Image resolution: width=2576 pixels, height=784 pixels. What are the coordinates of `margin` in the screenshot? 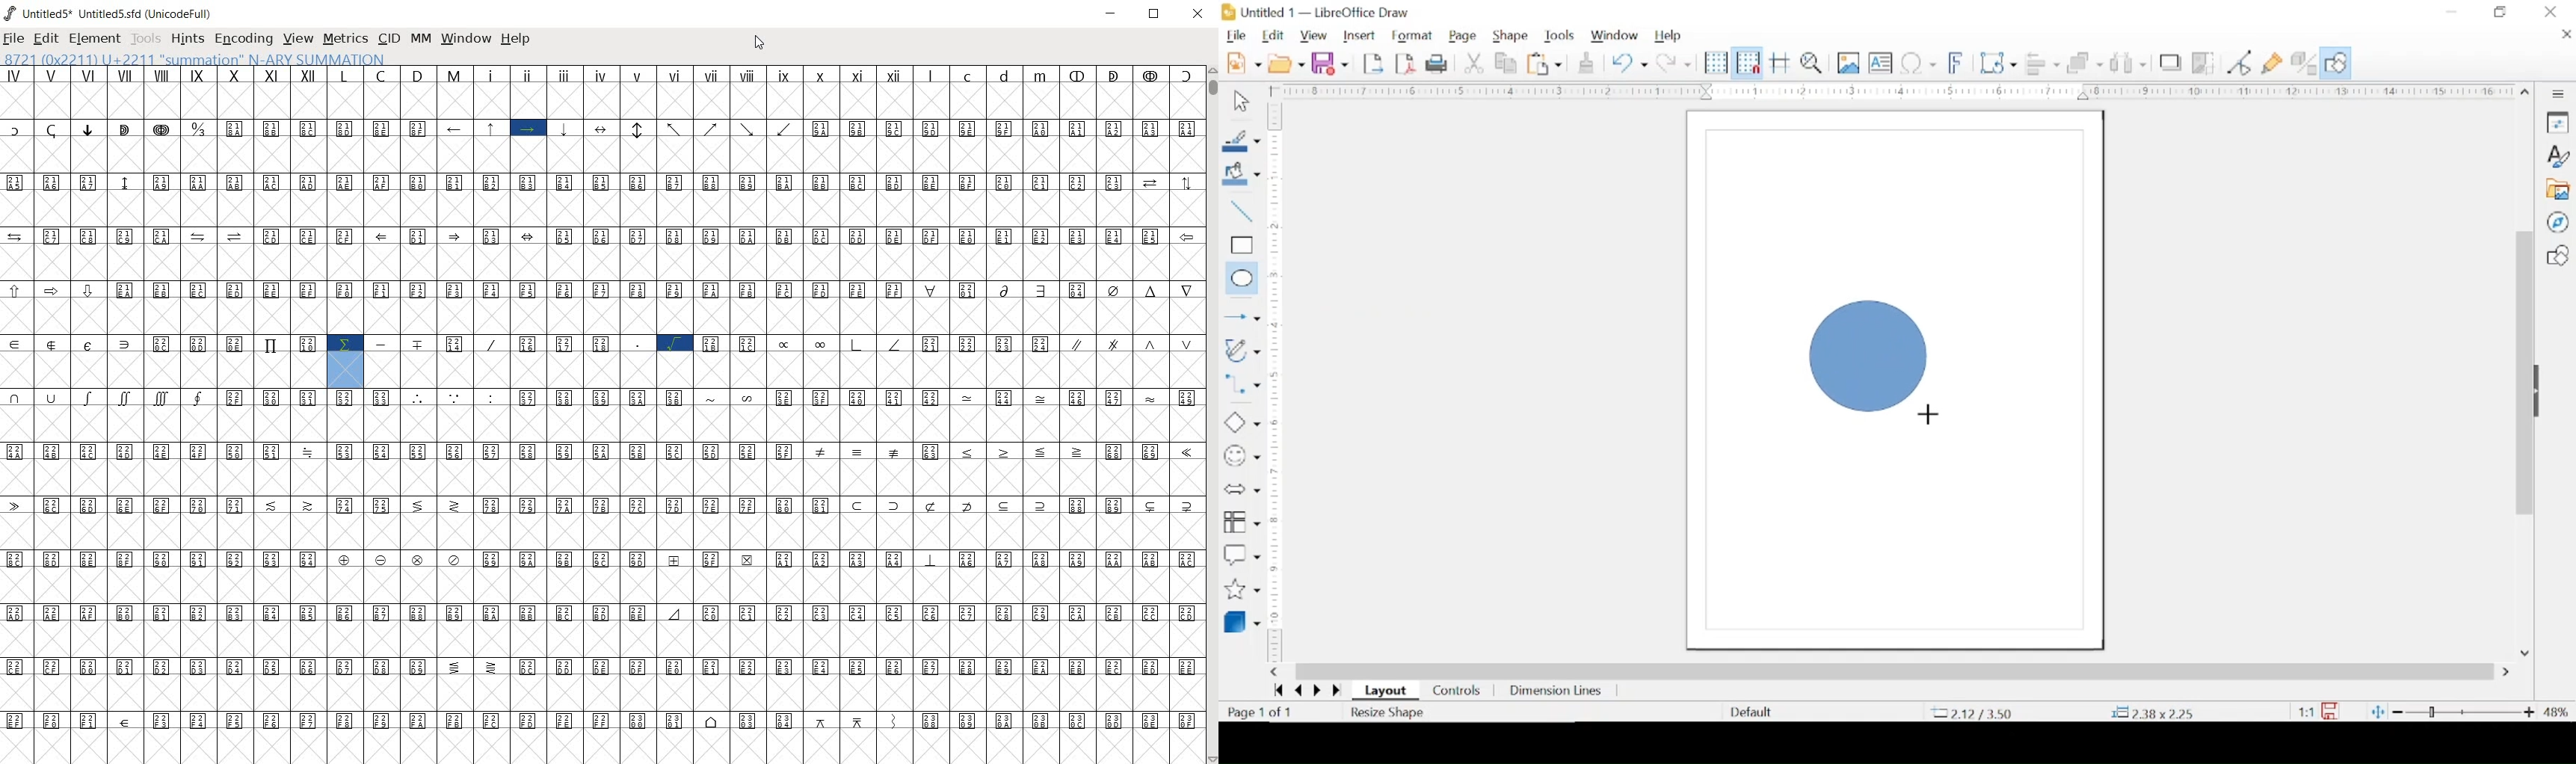 It's located at (1278, 494).